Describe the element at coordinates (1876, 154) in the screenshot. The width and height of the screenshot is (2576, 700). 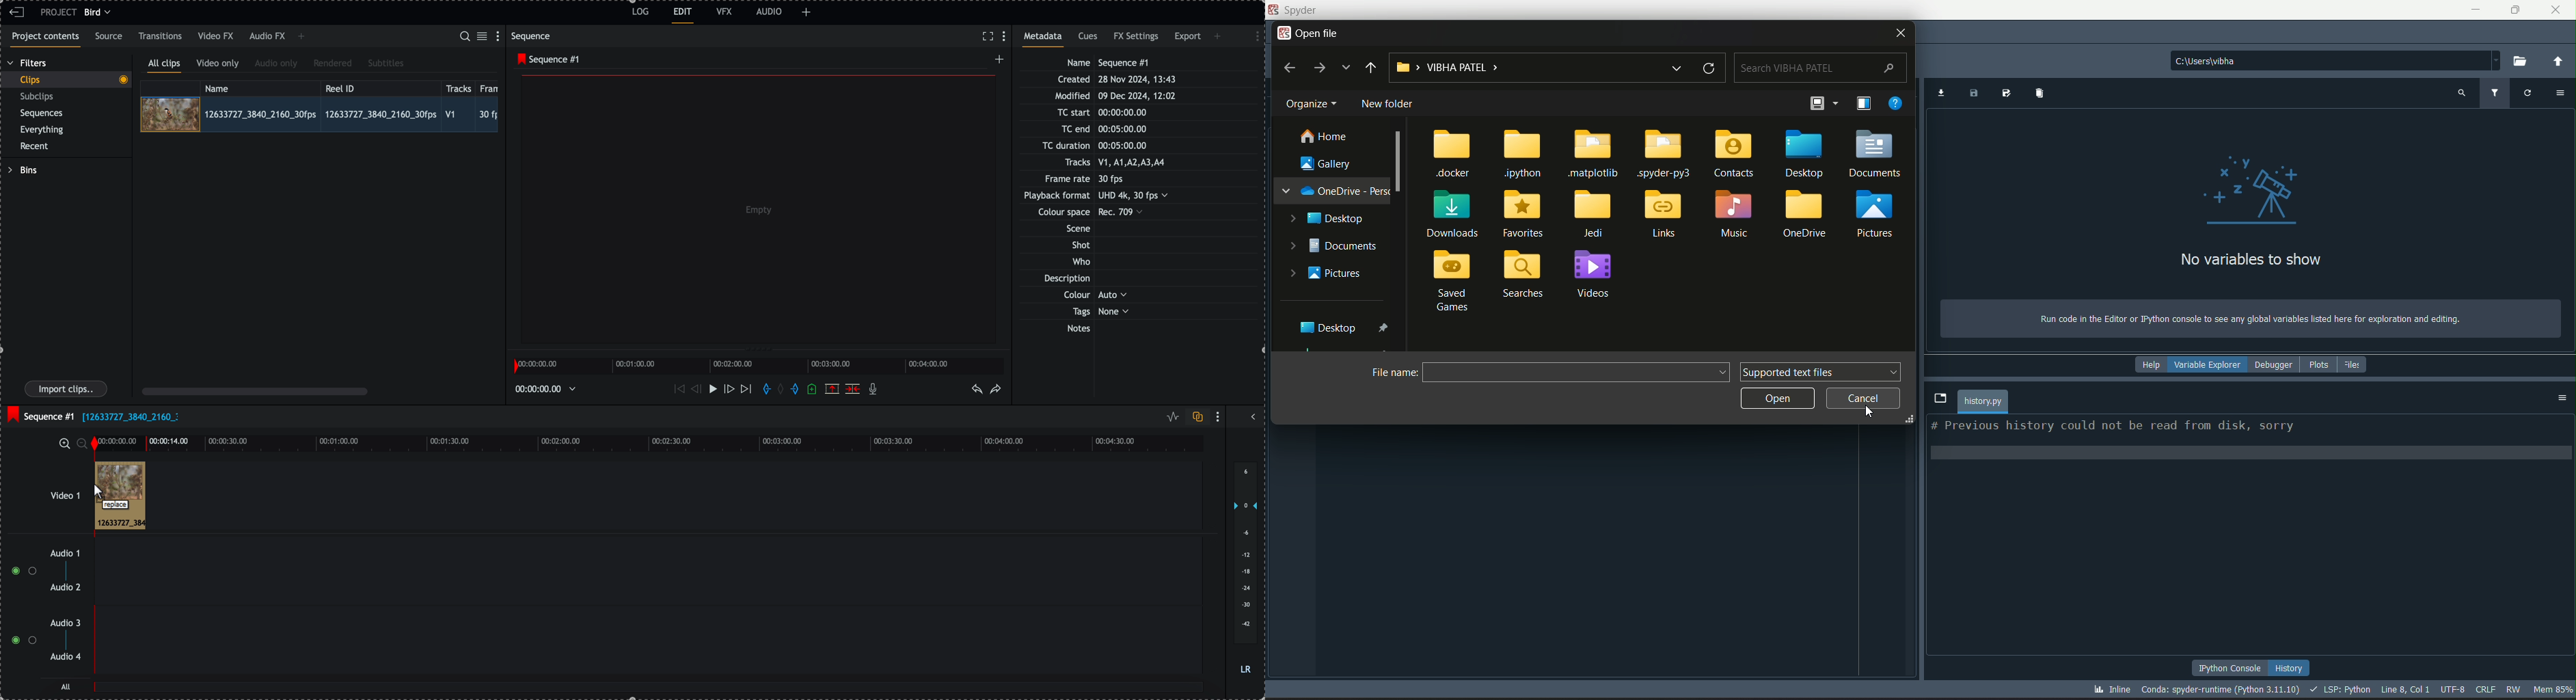
I see `documents` at that location.